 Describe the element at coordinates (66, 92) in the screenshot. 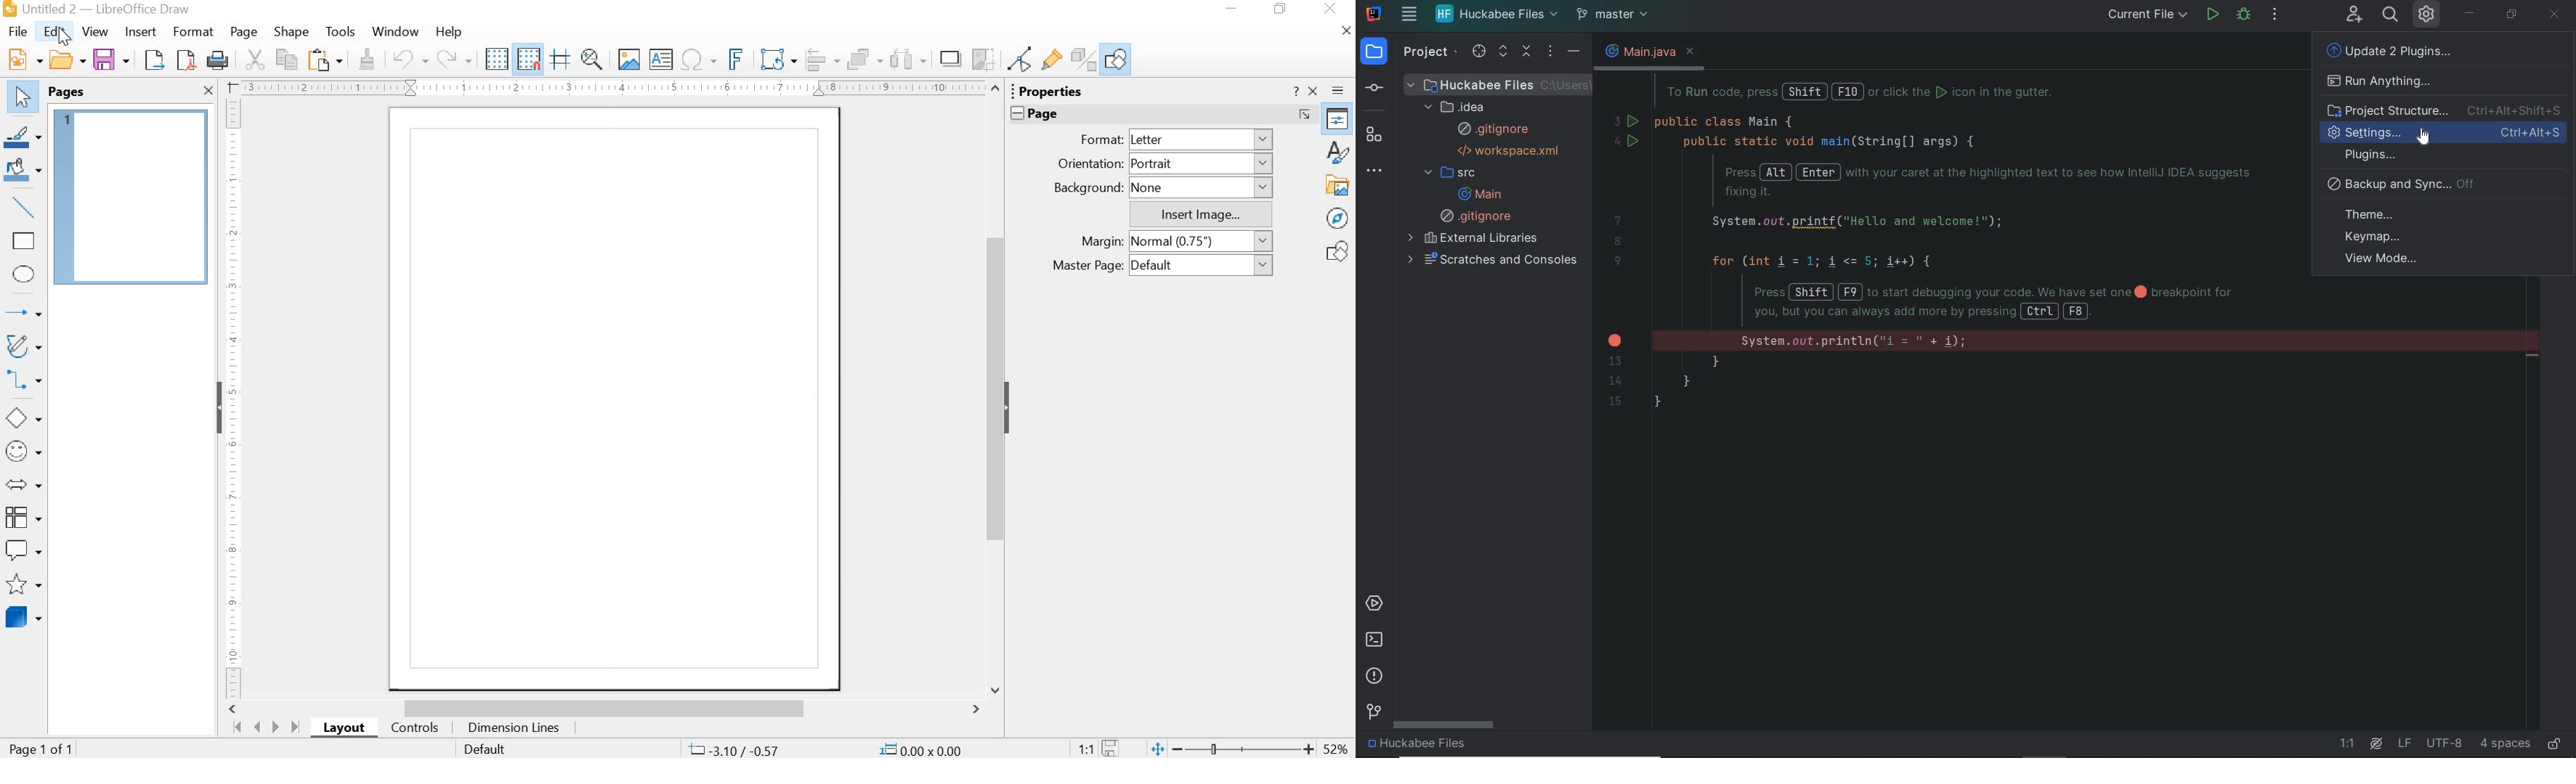

I see `Pages` at that location.